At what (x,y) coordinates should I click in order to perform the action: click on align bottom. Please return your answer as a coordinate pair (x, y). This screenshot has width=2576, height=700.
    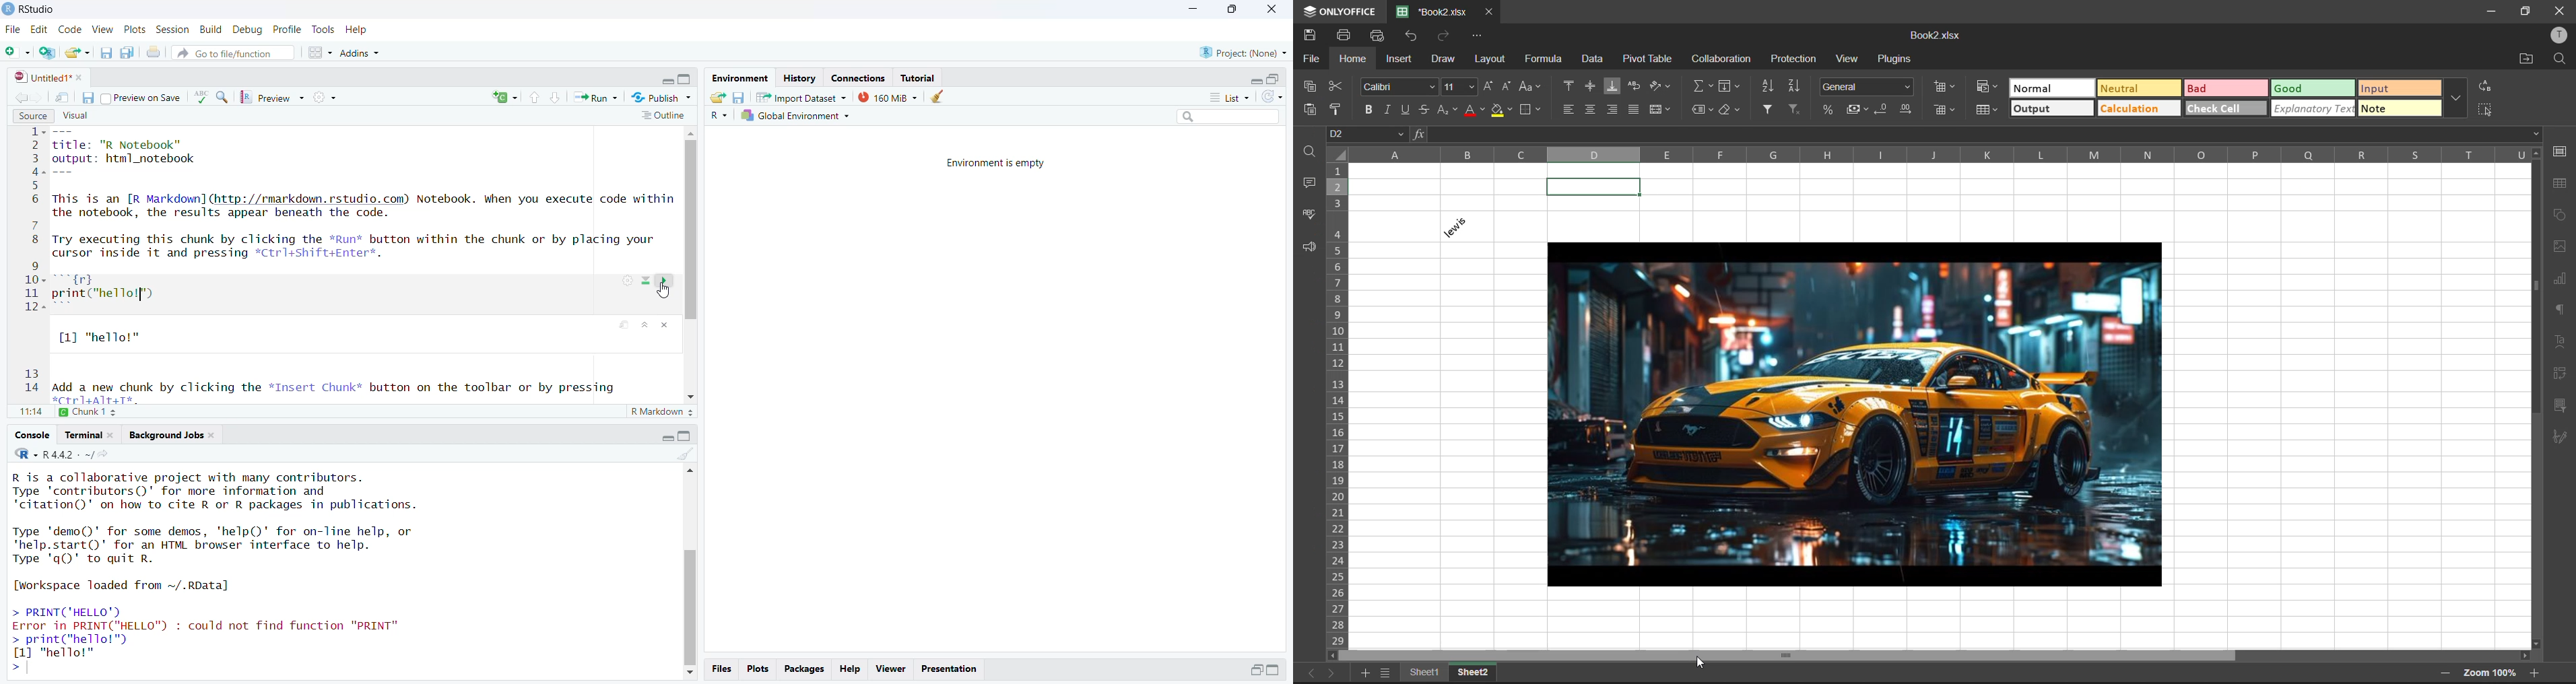
    Looking at the image, I should click on (1612, 85).